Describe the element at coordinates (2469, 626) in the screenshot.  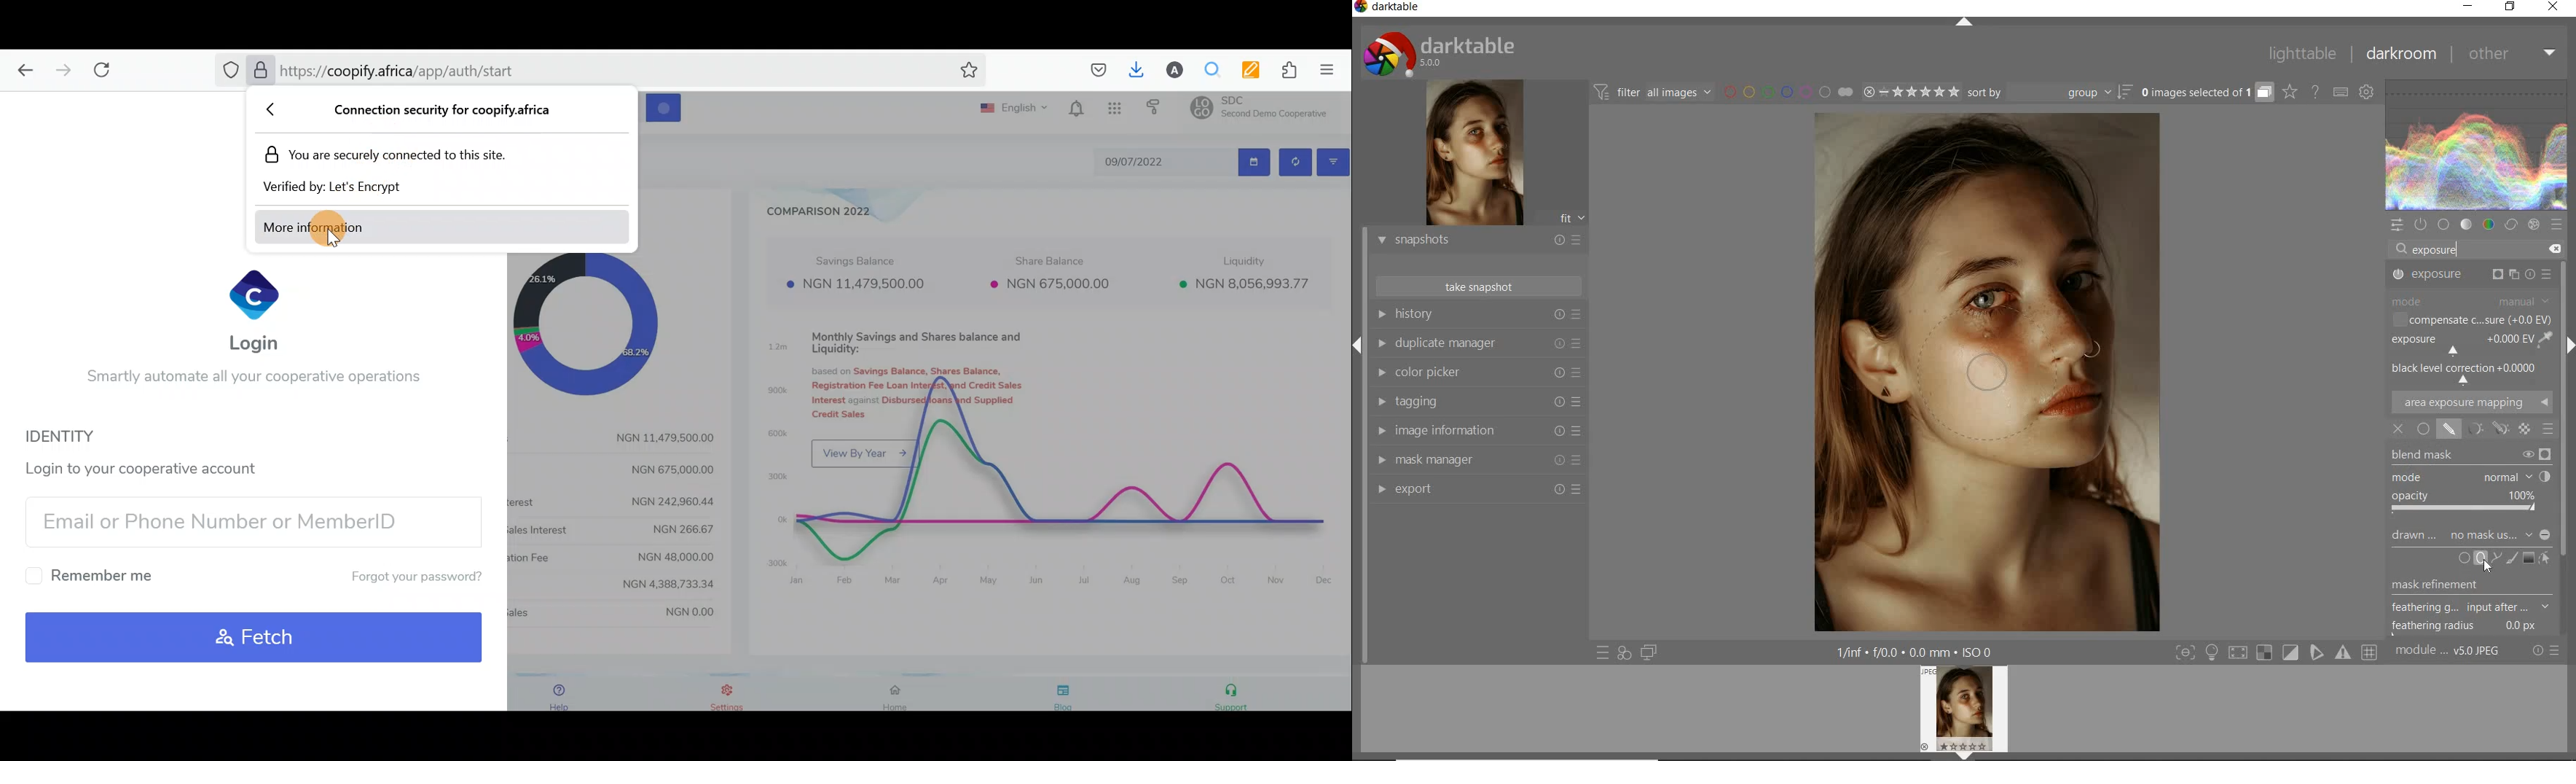
I see `FEATHERING RADIUS` at that location.